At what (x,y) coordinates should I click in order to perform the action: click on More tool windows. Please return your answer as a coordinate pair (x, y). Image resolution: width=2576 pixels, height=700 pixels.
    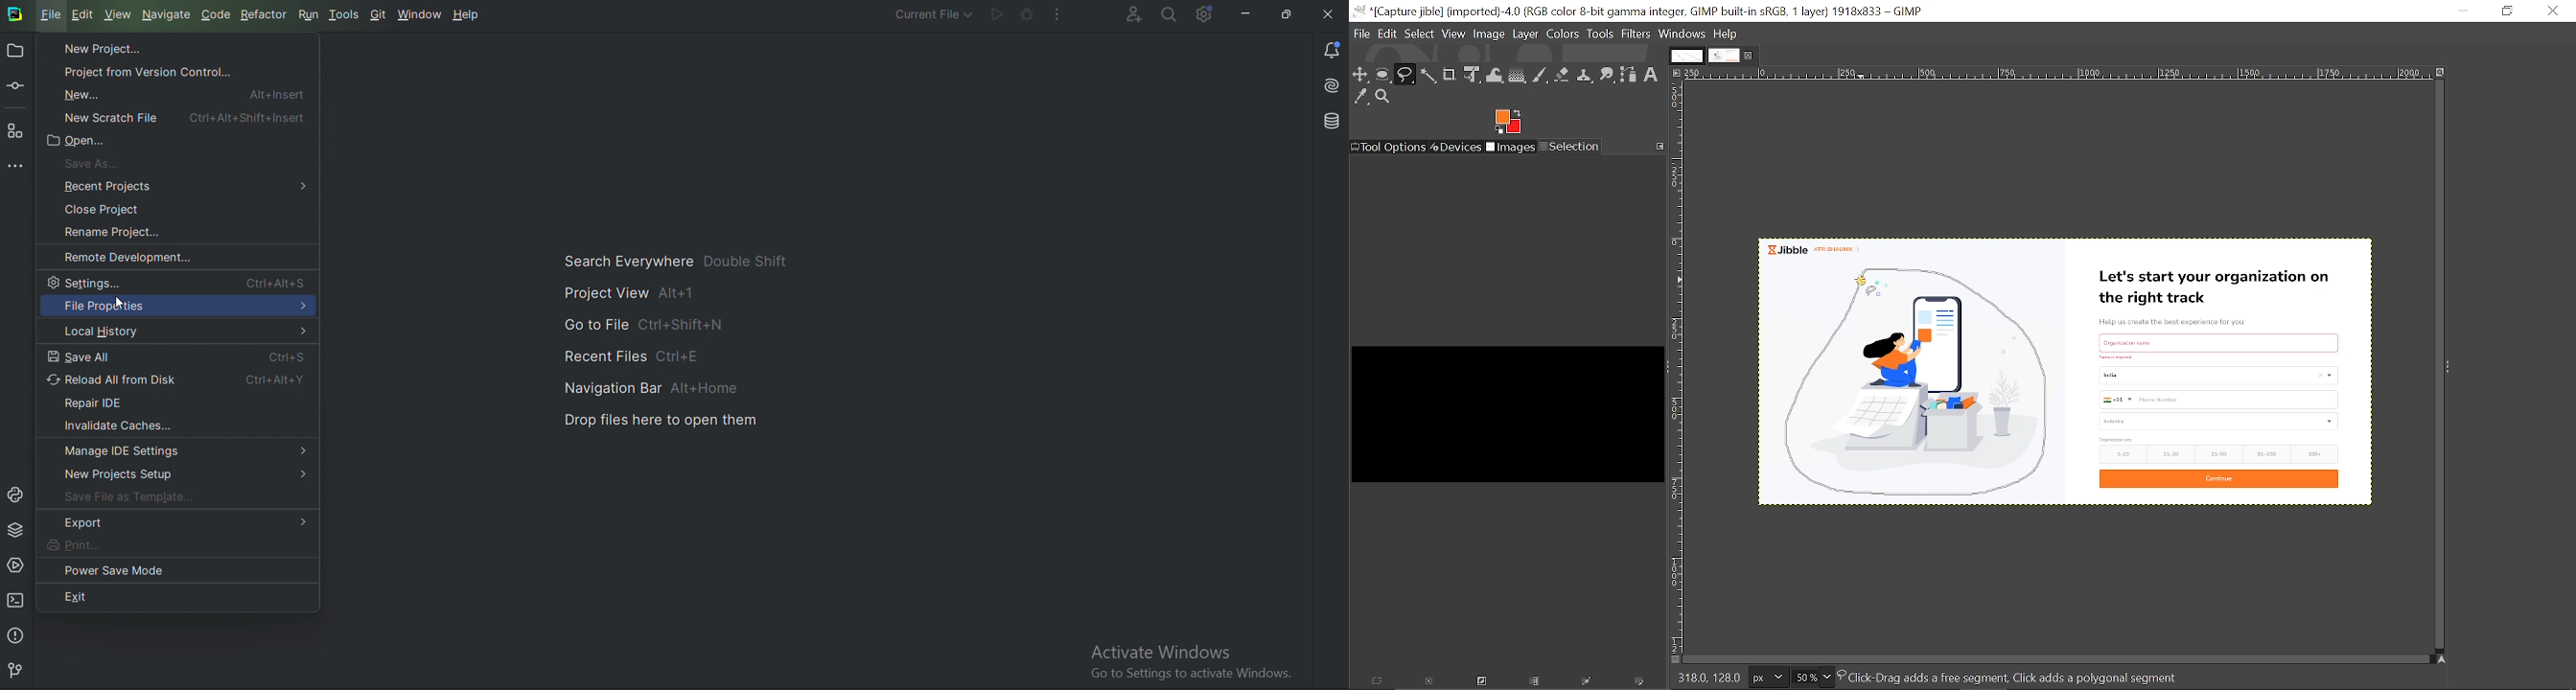
    Looking at the image, I should click on (19, 168).